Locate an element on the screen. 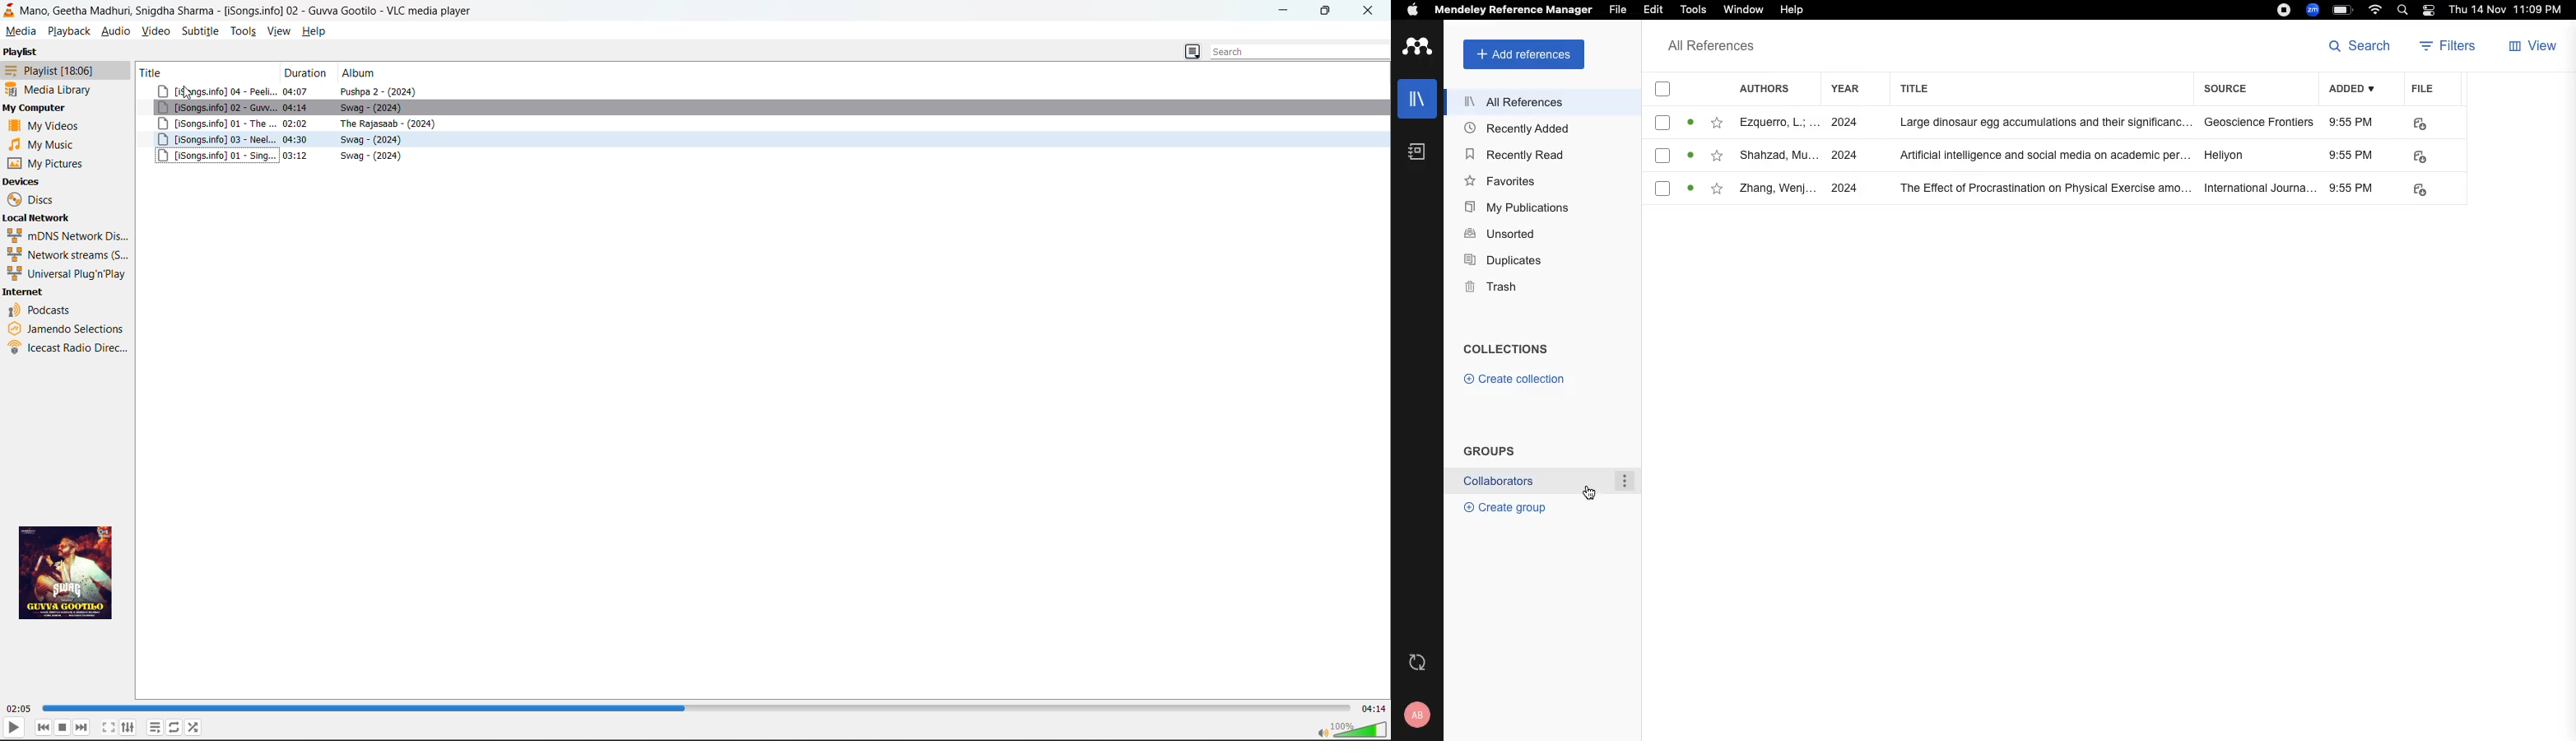 This screenshot has width=2576, height=756. profile is located at coordinates (1420, 715).